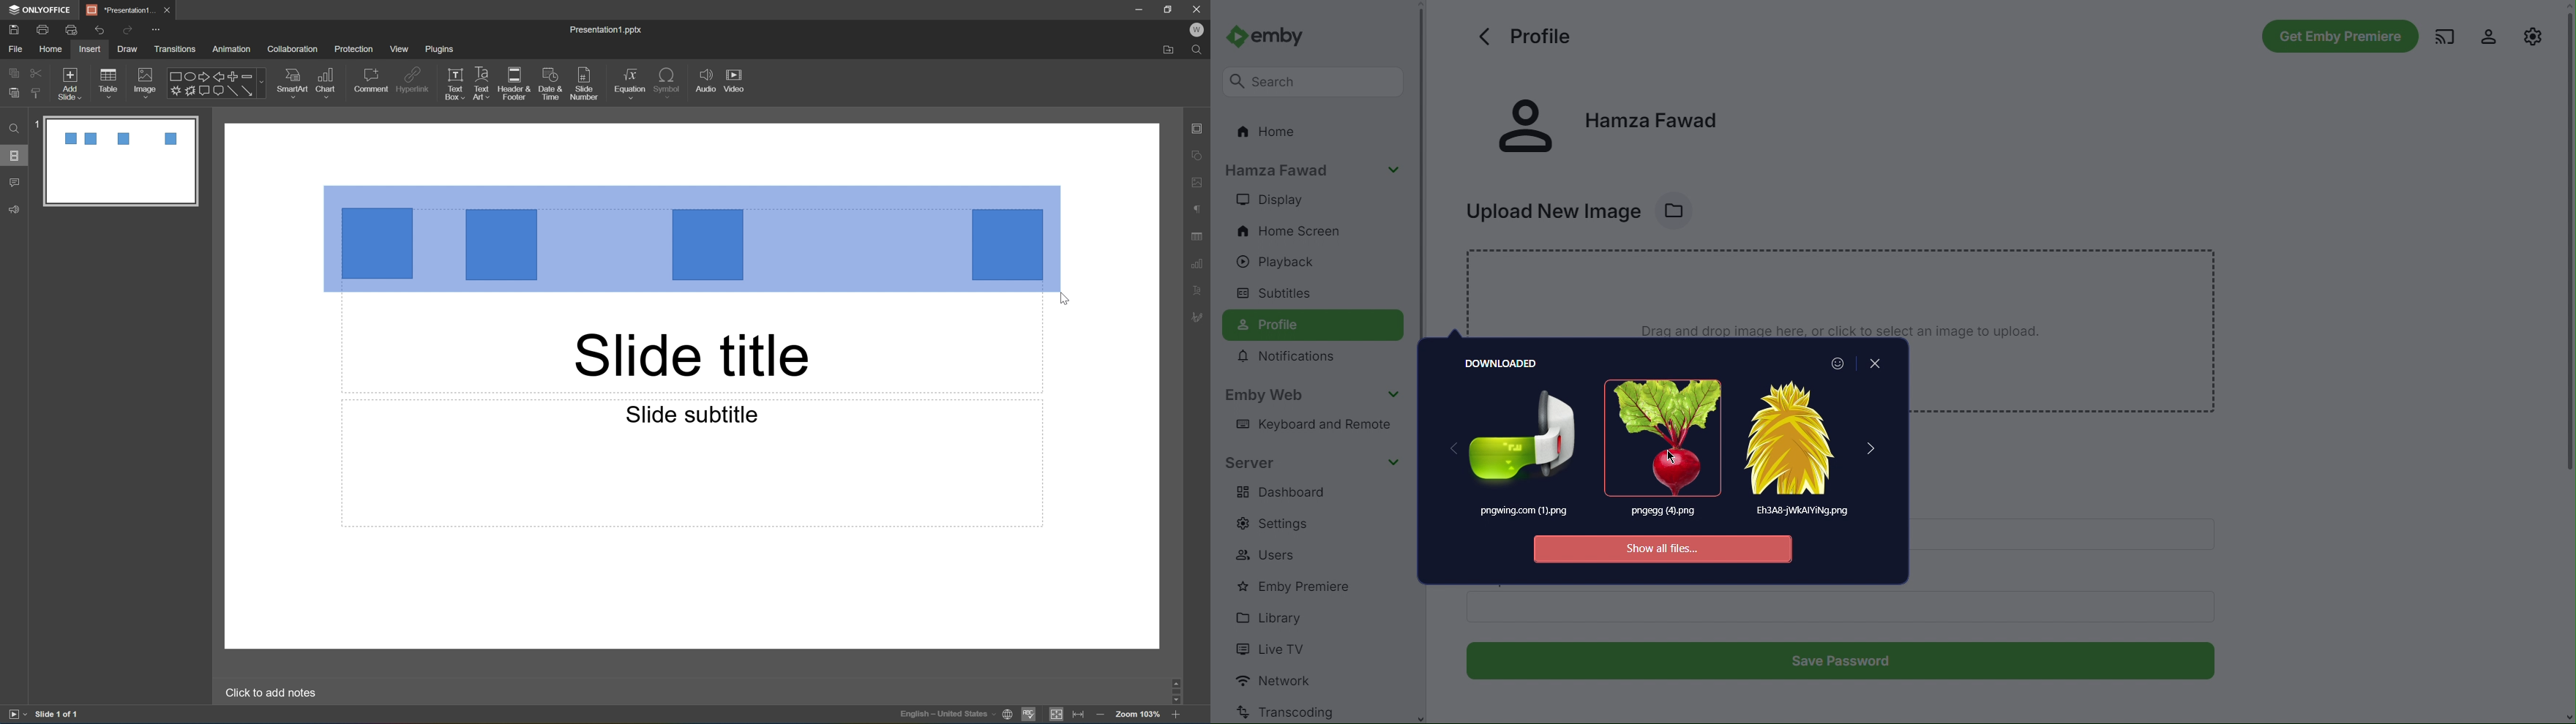  I want to click on fit to width, so click(1079, 716).